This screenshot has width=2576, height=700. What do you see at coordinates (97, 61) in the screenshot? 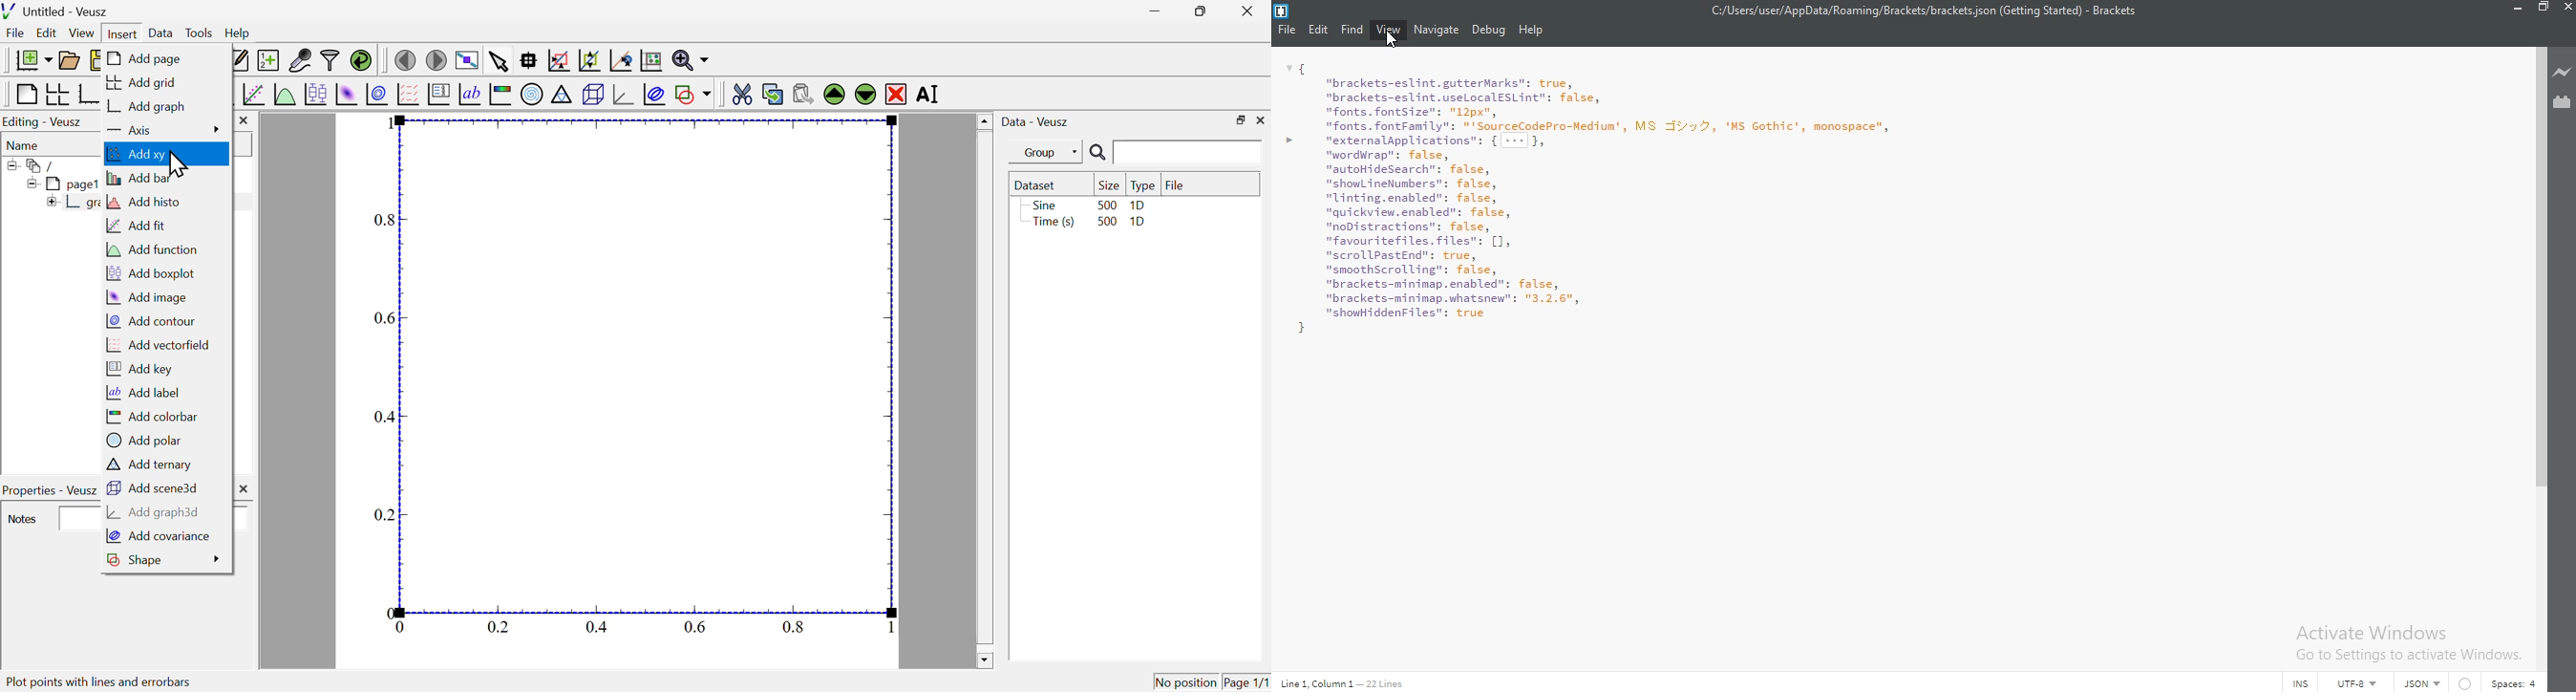
I see `save the document` at bounding box center [97, 61].